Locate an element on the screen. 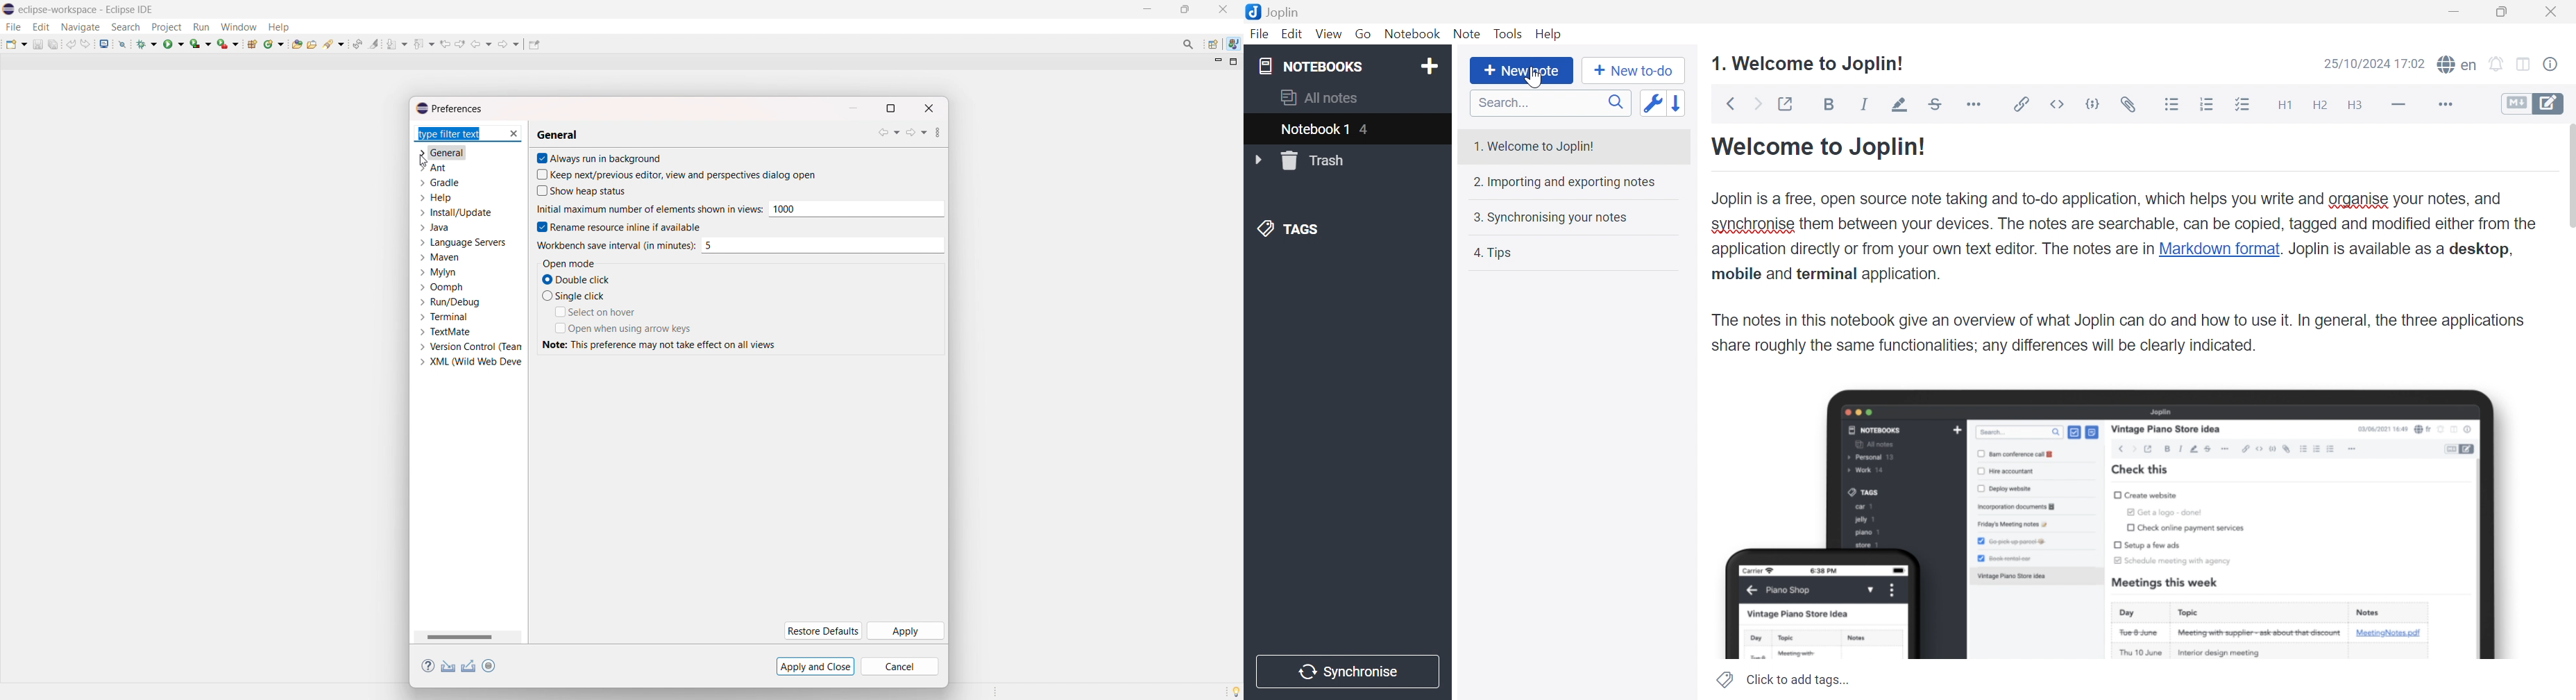 The image size is (2576, 700). Click to add tags is located at coordinates (1783, 678).